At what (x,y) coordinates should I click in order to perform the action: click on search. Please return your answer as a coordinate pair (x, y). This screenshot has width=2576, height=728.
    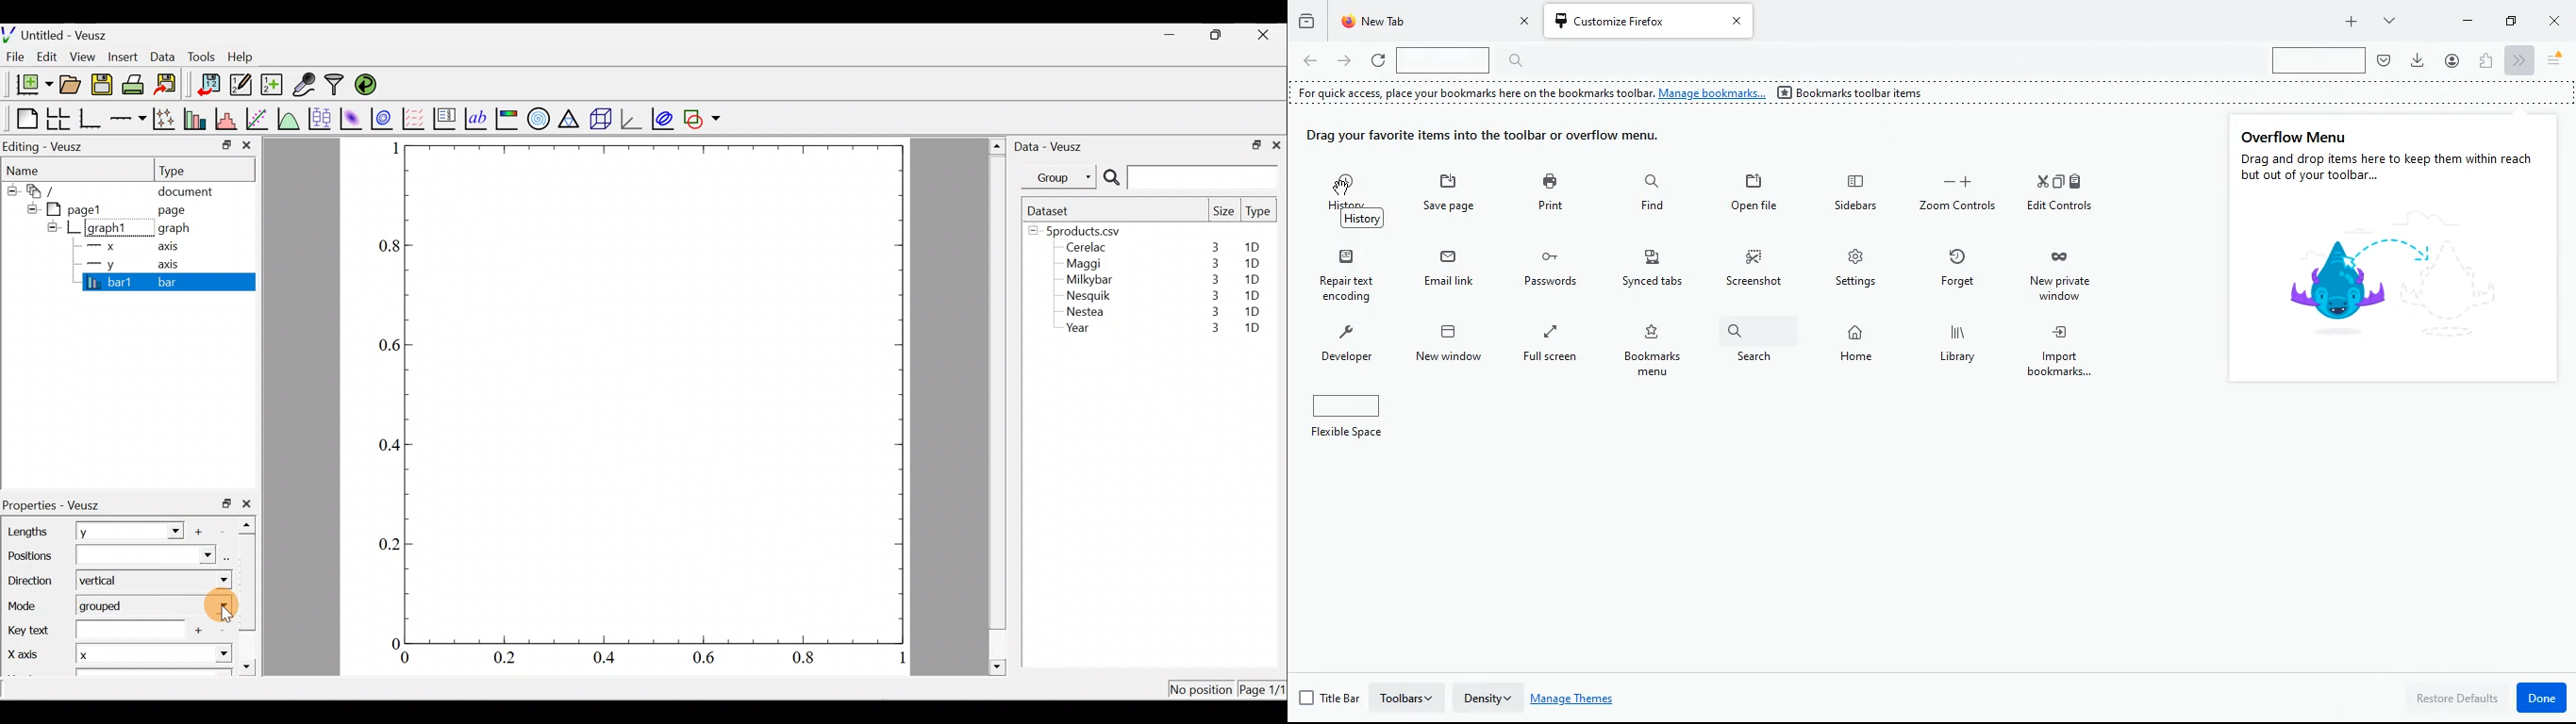
    Looking at the image, I should click on (1467, 60).